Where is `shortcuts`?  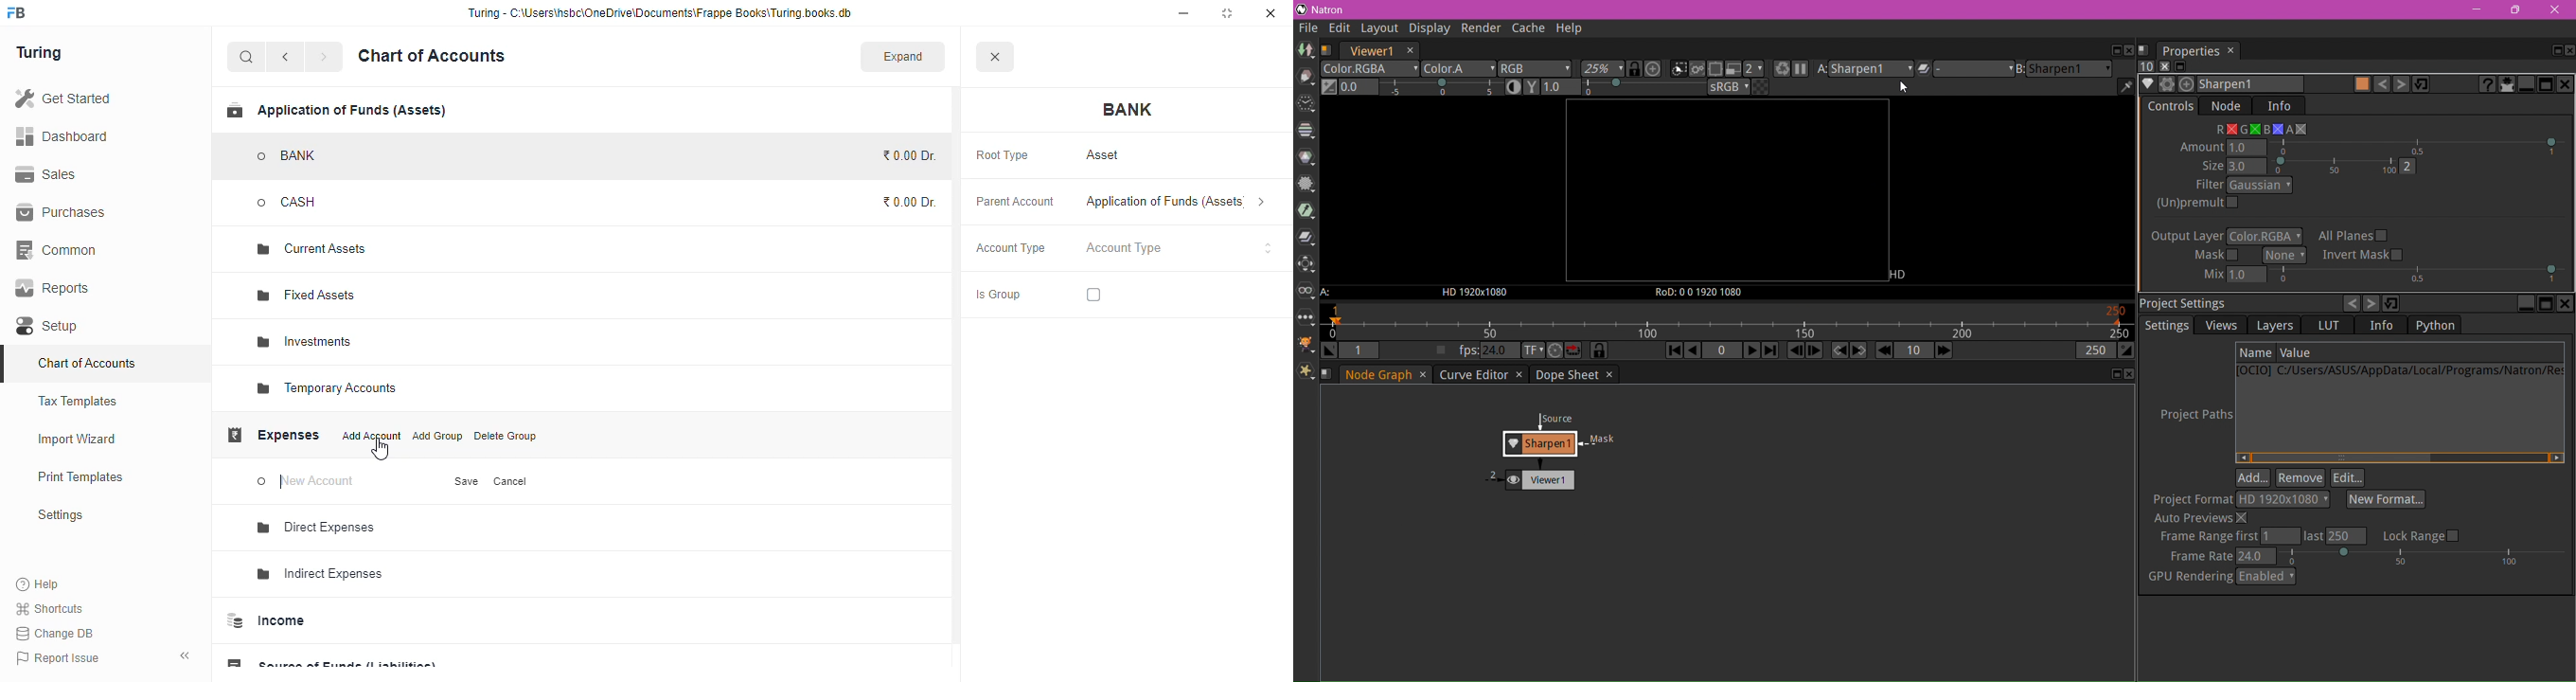
shortcuts is located at coordinates (50, 608).